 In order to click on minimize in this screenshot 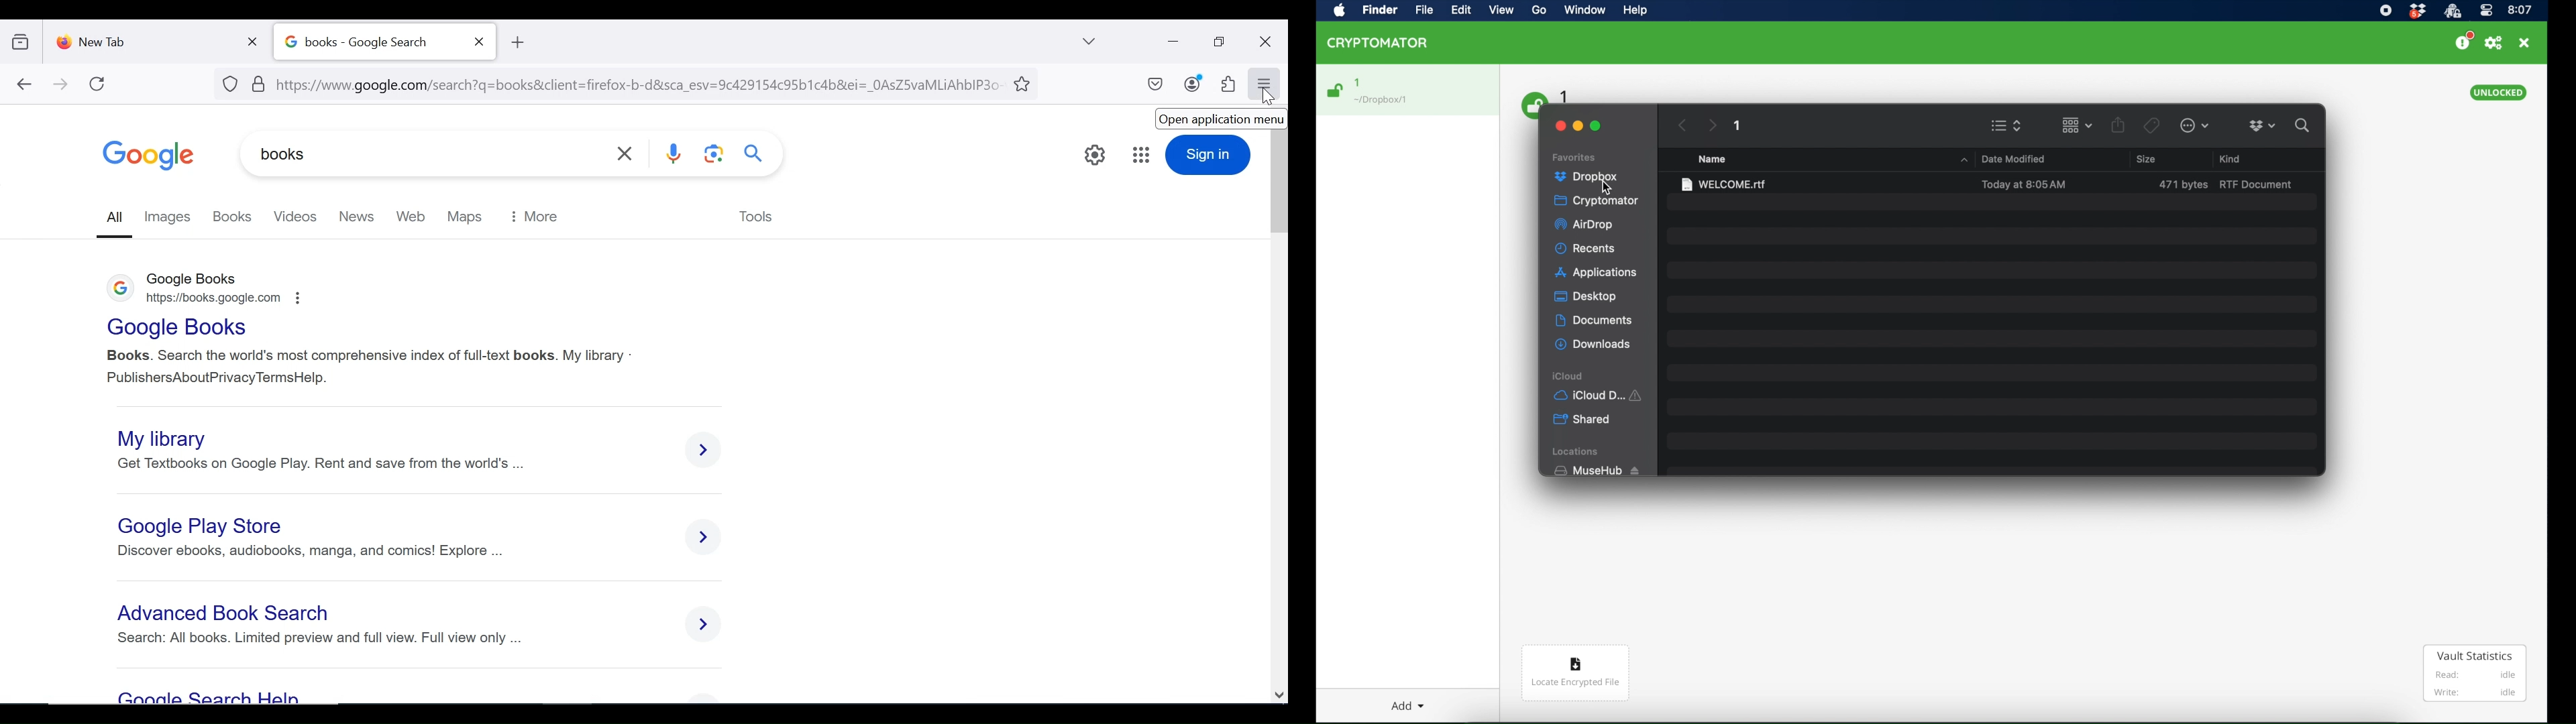, I will do `click(1579, 125)`.